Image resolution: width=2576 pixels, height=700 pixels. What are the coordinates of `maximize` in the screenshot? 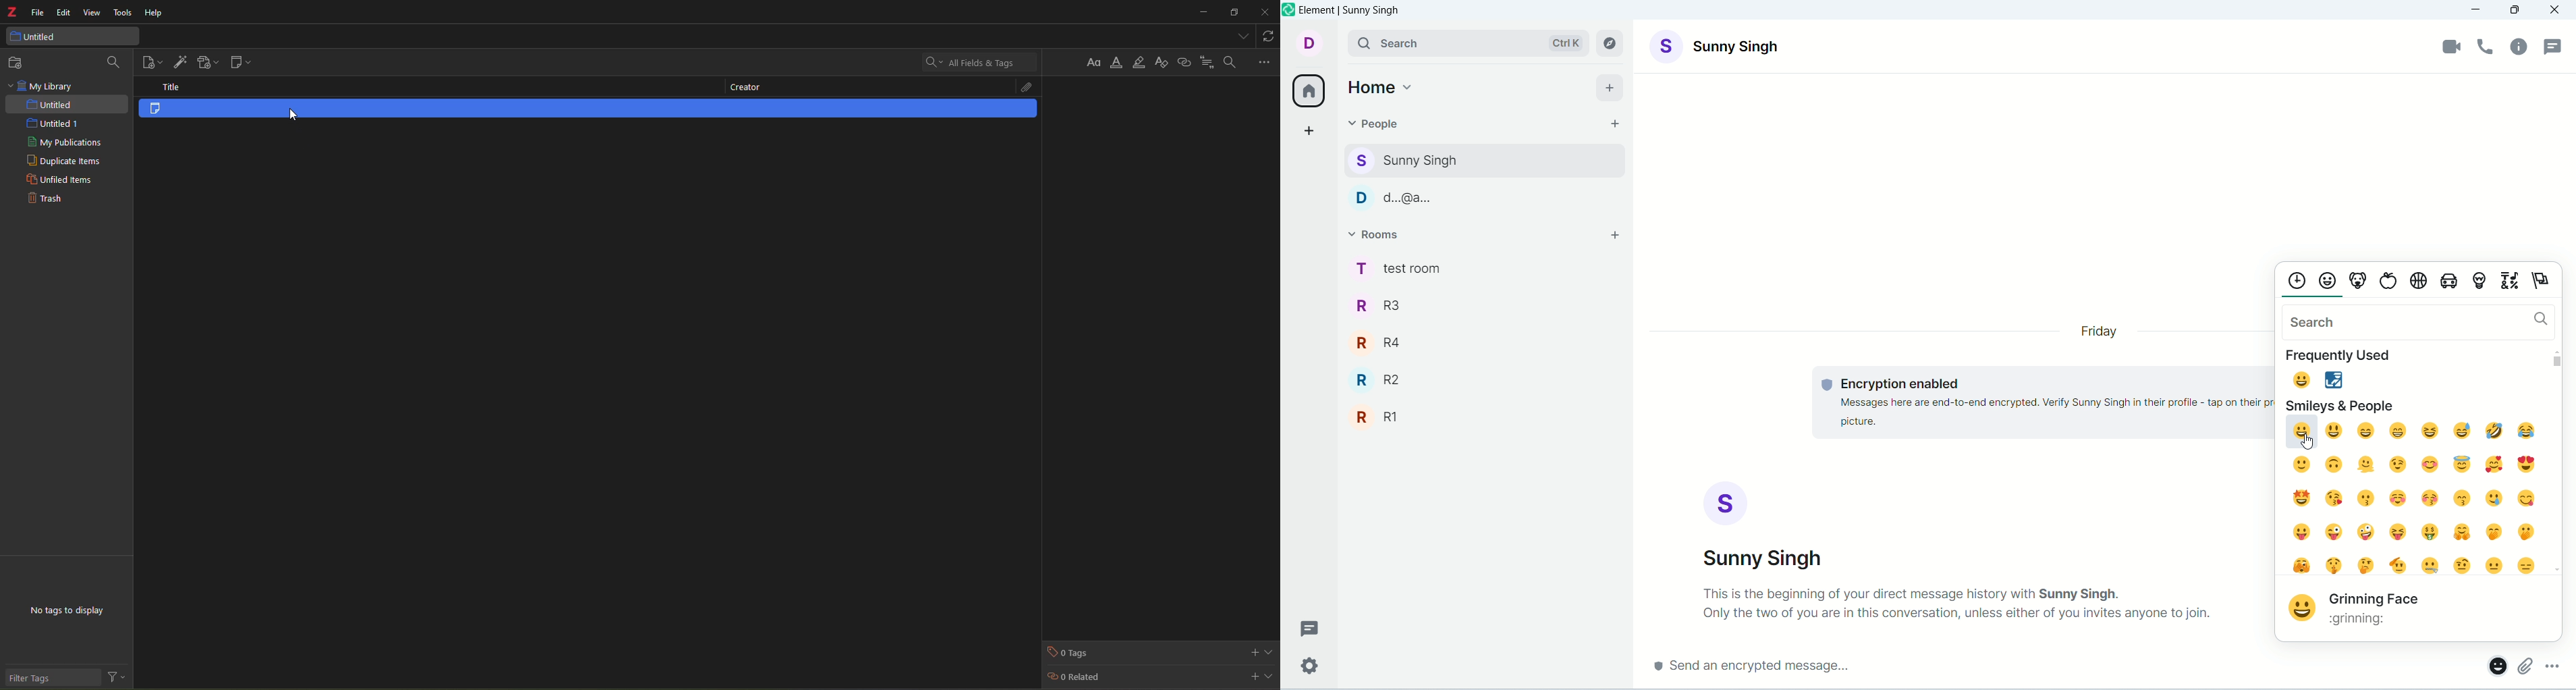 It's located at (2516, 9).